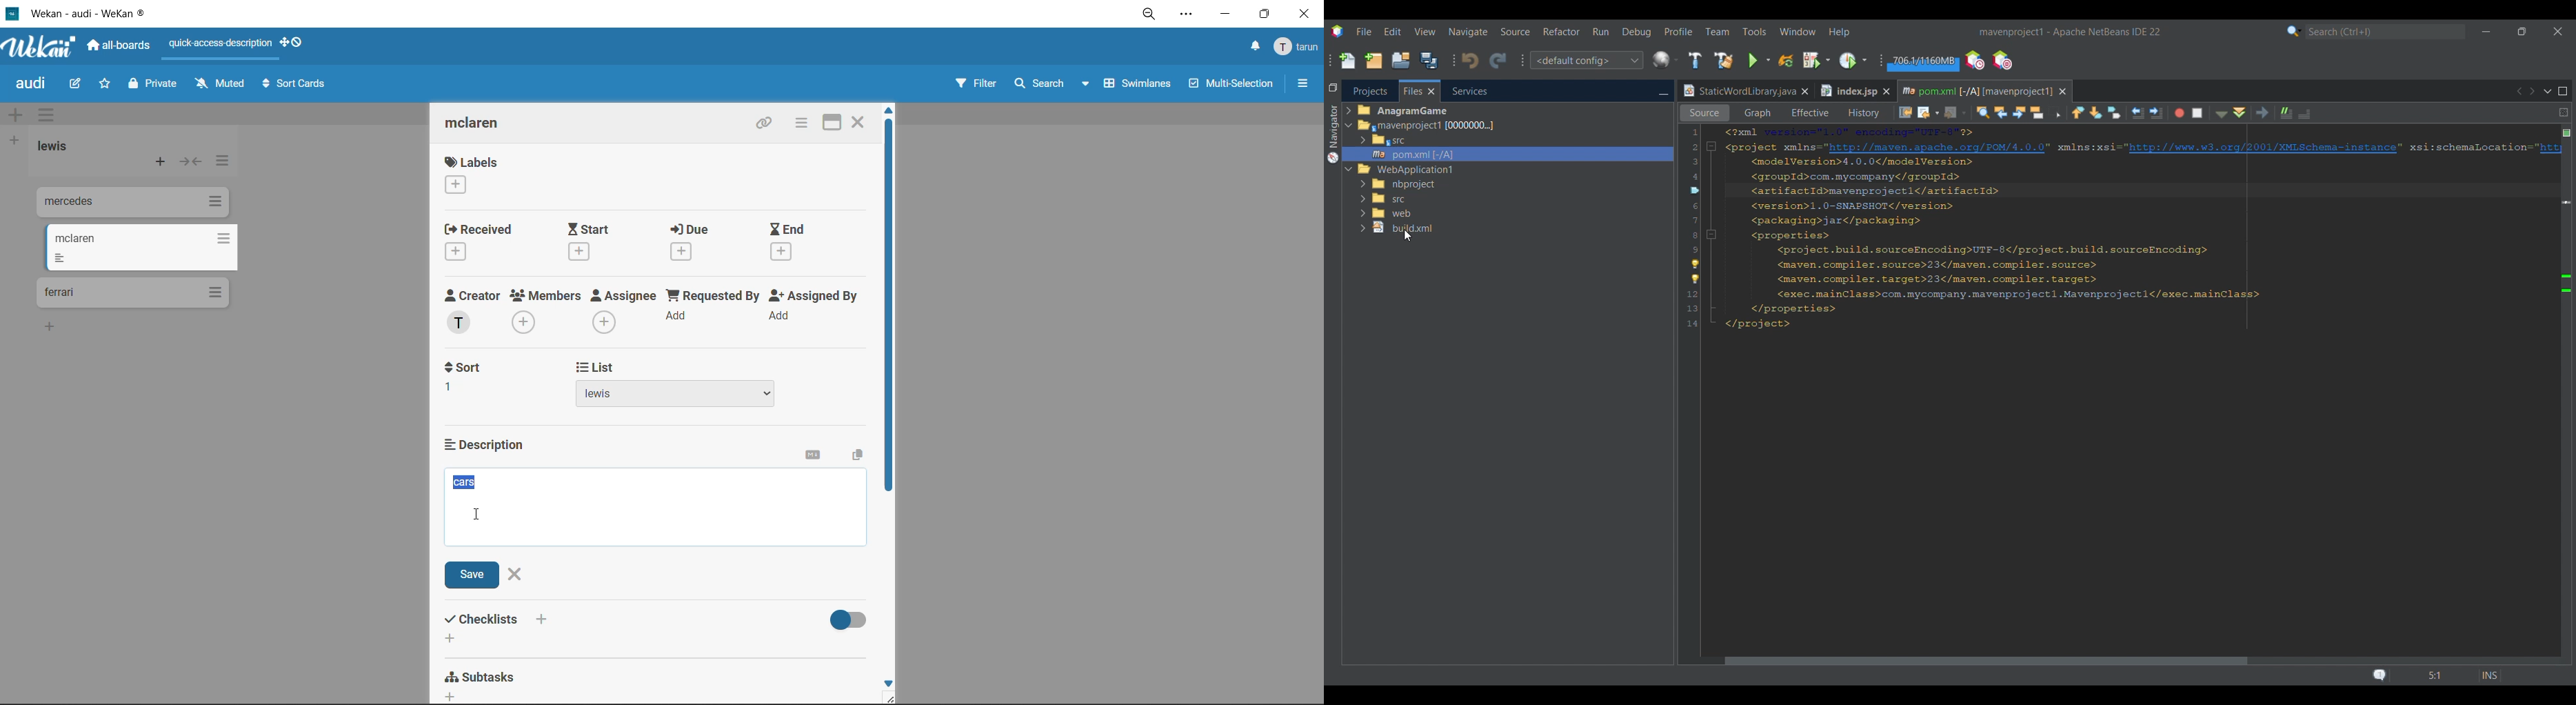  What do you see at coordinates (294, 42) in the screenshot?
I see `show desktop drag handles` at bounding box center [294, 42].